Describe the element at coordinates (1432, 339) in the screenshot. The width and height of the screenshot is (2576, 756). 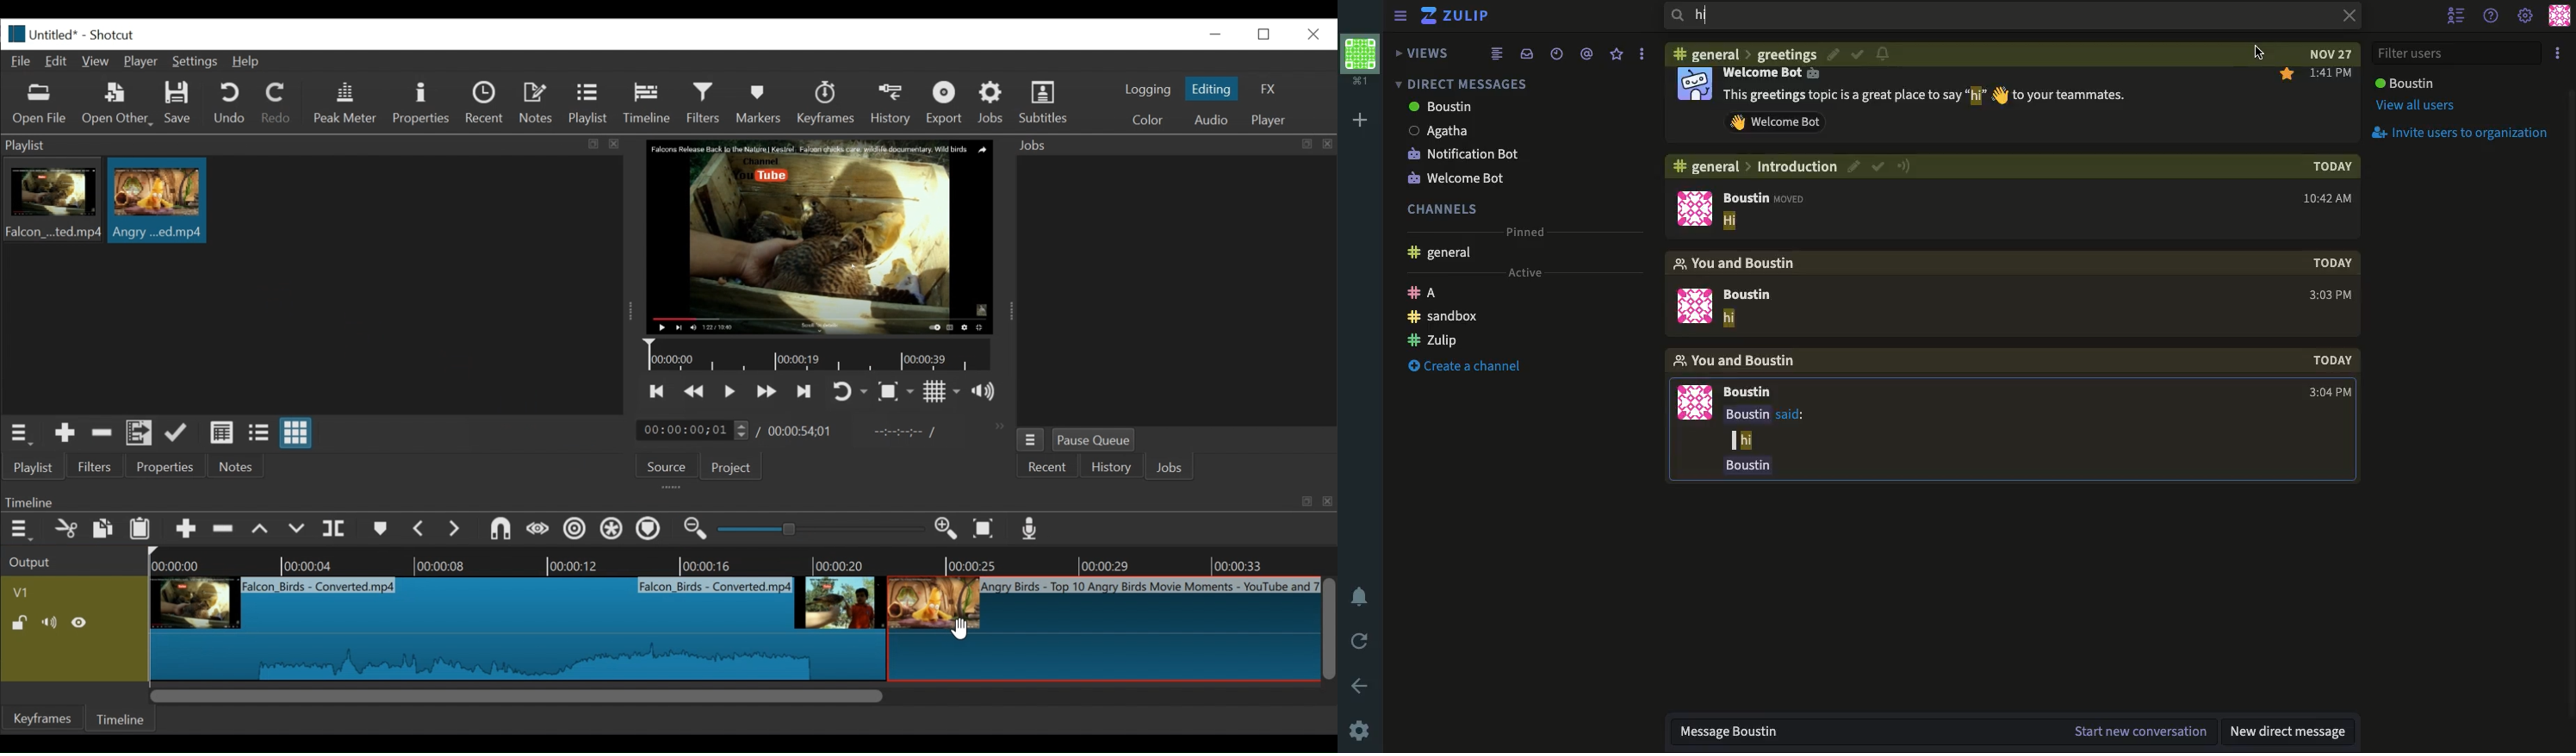
I see `Zulip` at that location.